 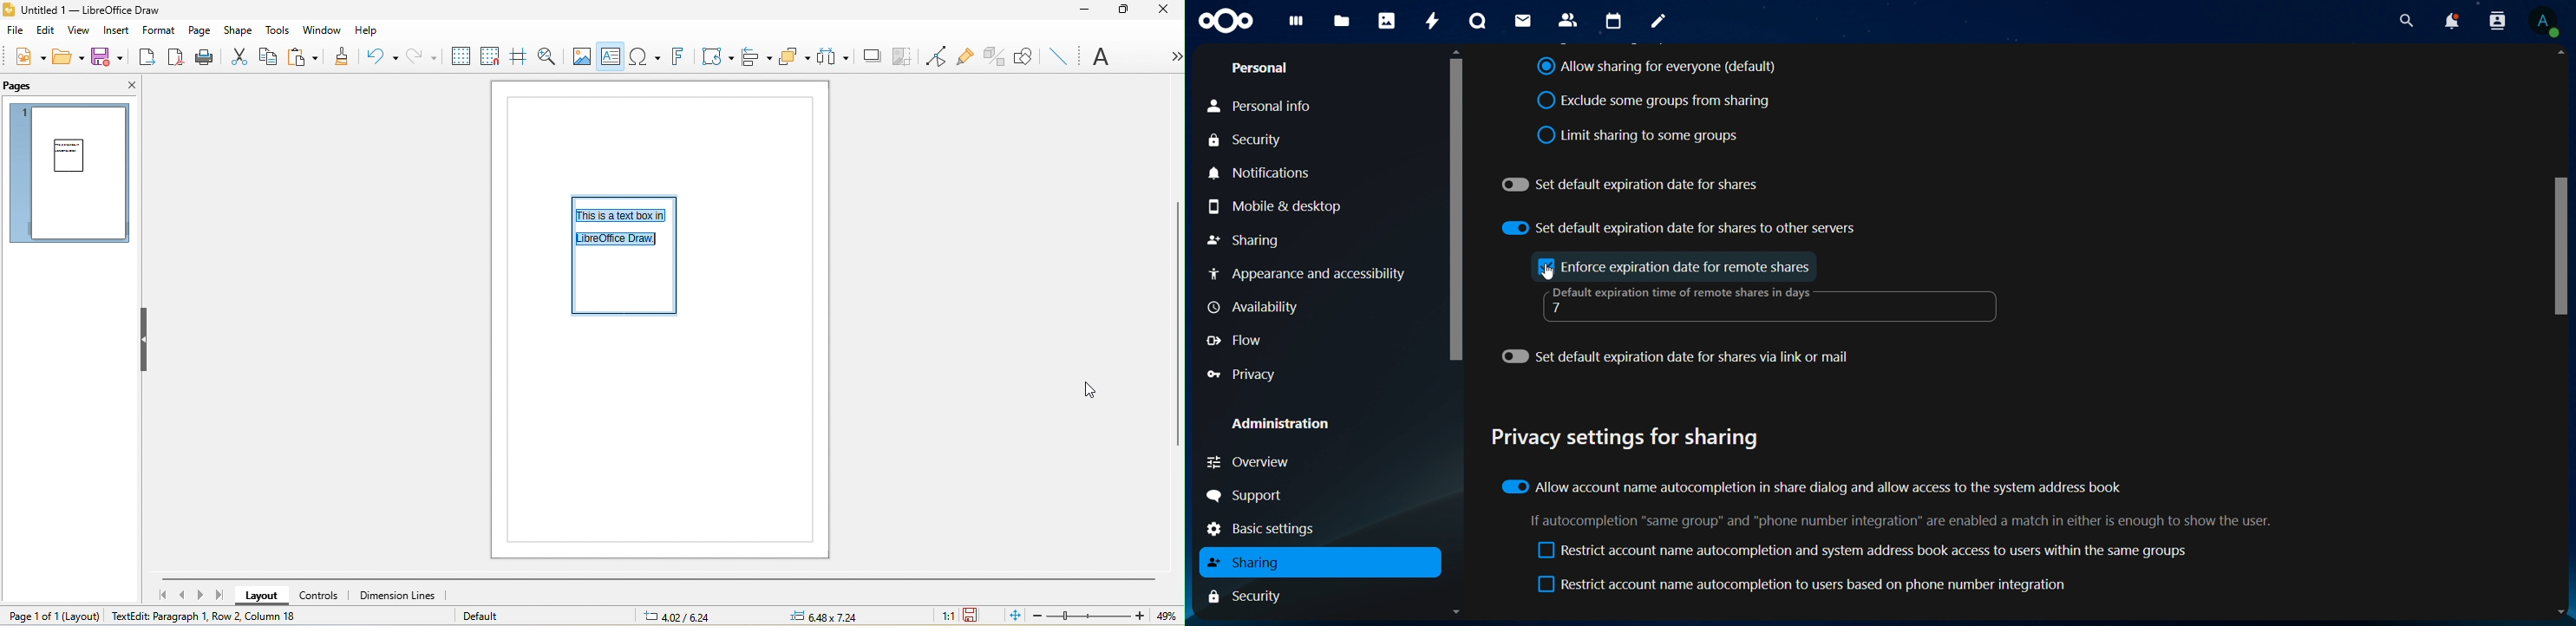 I want to click on zoom, so click(x=1106, y=616).